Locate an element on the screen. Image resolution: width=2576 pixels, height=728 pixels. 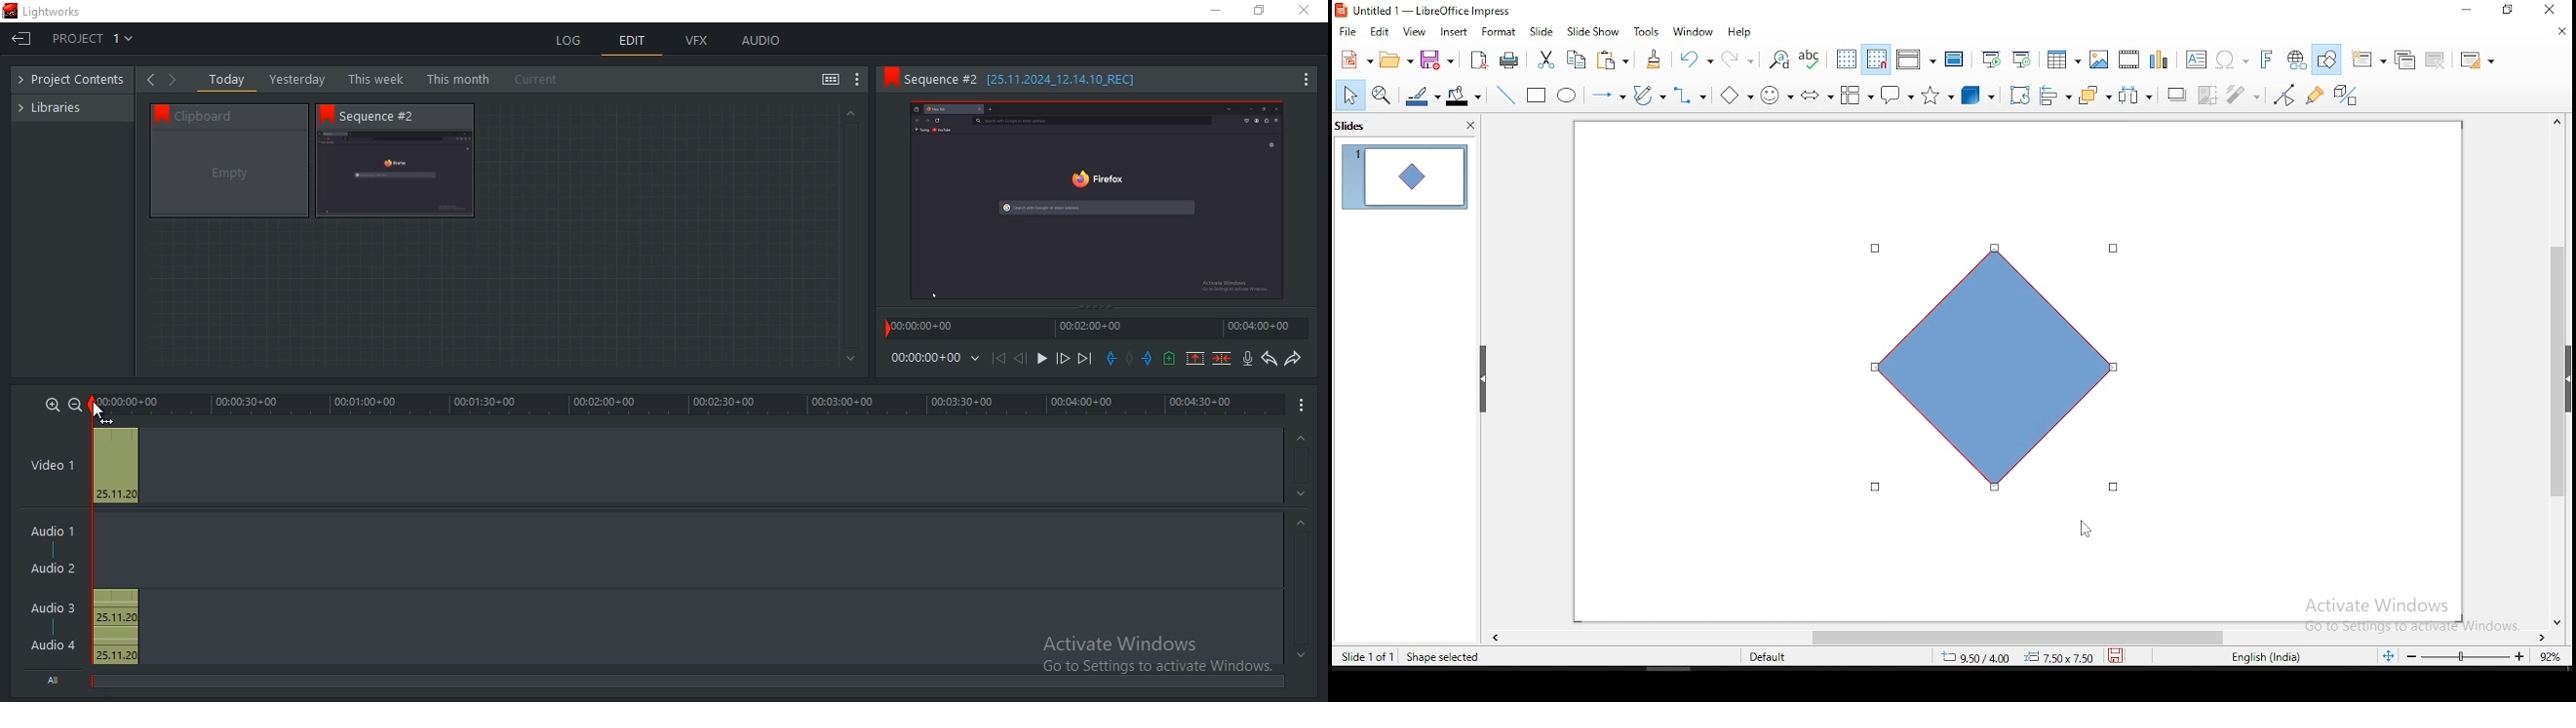
restore is located at coordinates (1259, 12).